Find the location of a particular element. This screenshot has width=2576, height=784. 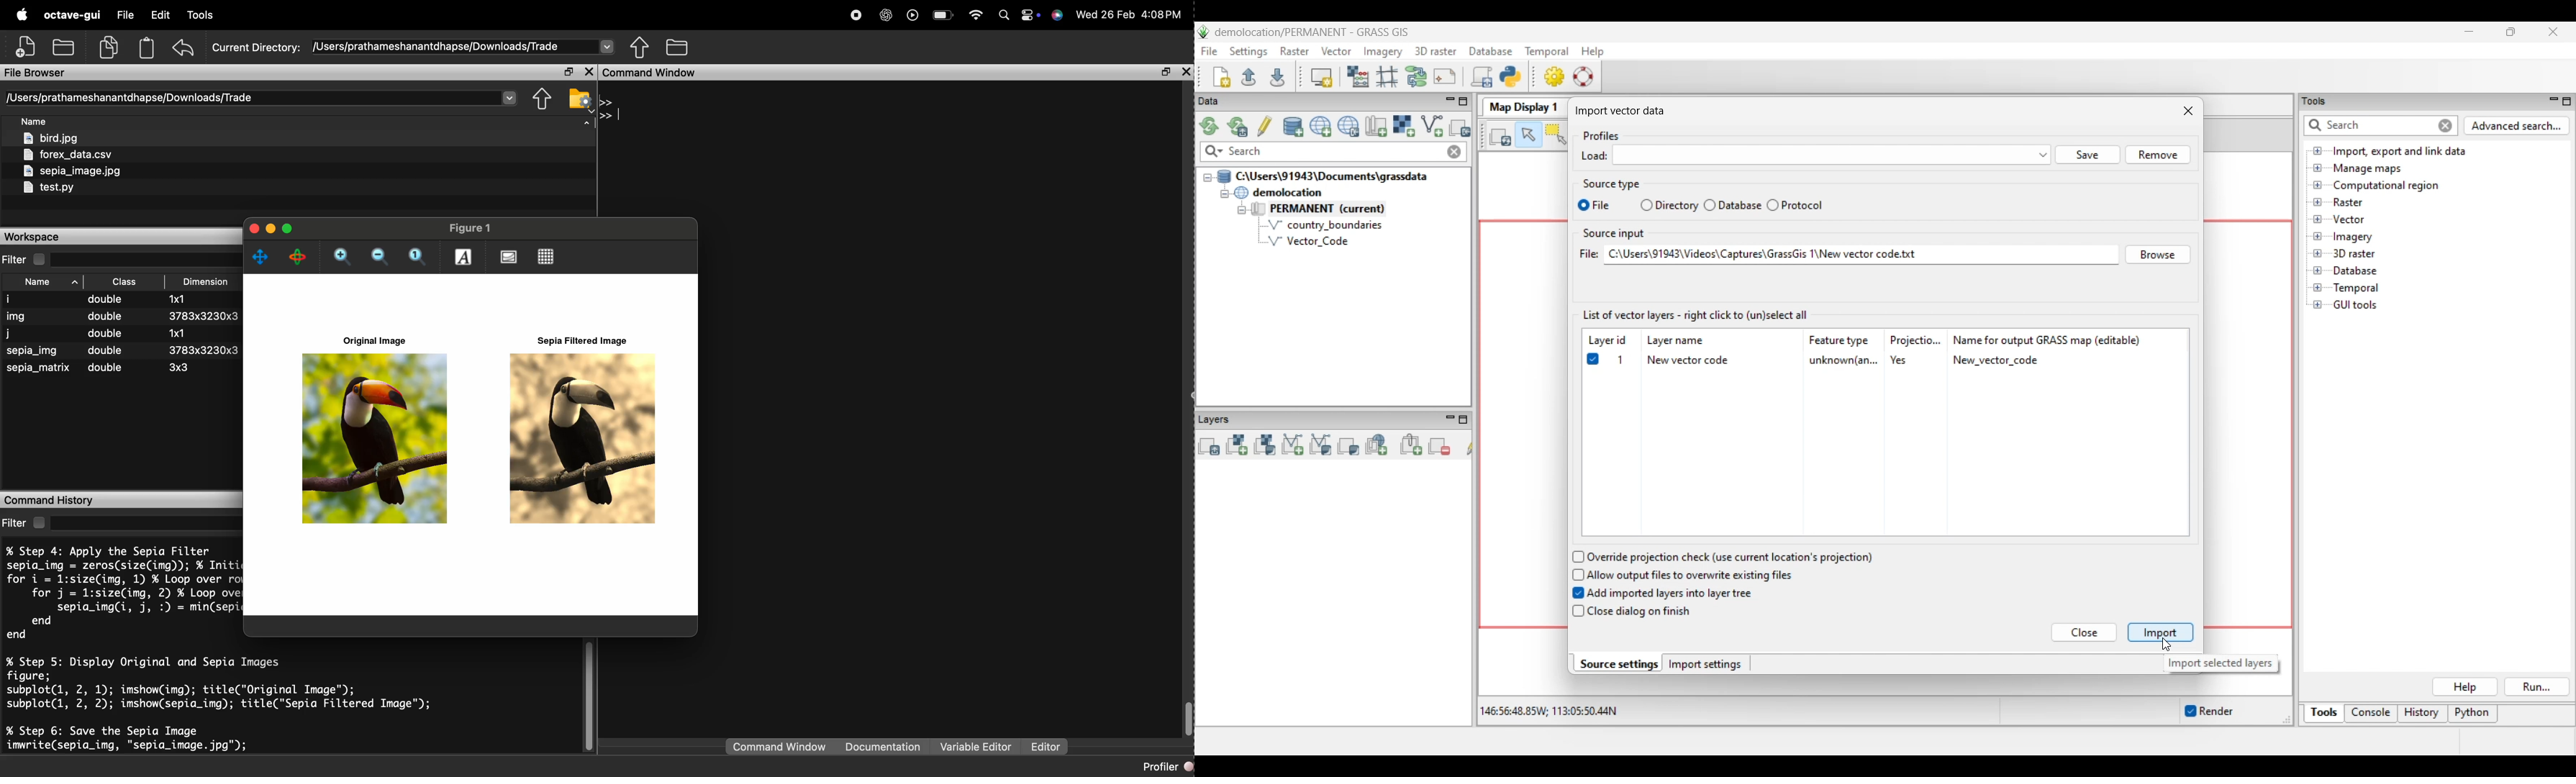

add folder is located at coordinates (63, 48).